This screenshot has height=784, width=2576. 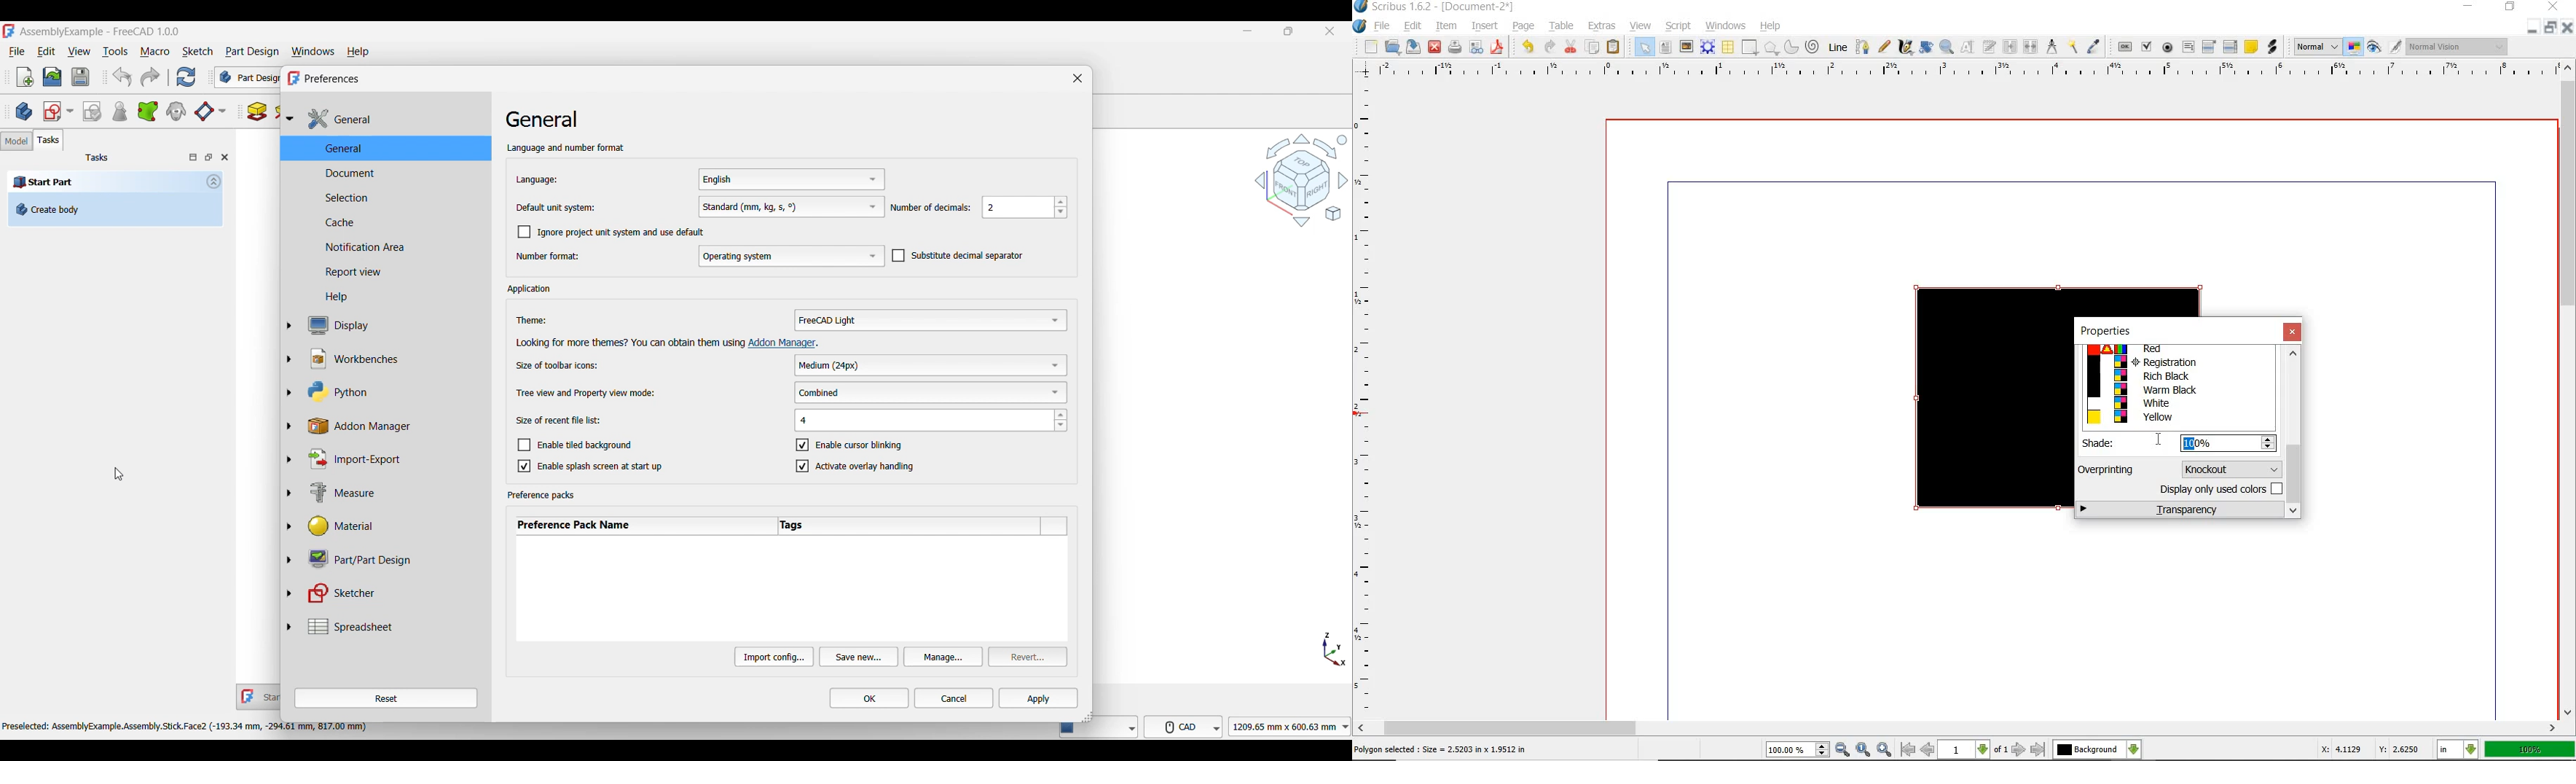 What do you see at coordinates (612, 233) in the screenshot?
I see `Ignore project unit system and use default` at bounding box center [612, 233].